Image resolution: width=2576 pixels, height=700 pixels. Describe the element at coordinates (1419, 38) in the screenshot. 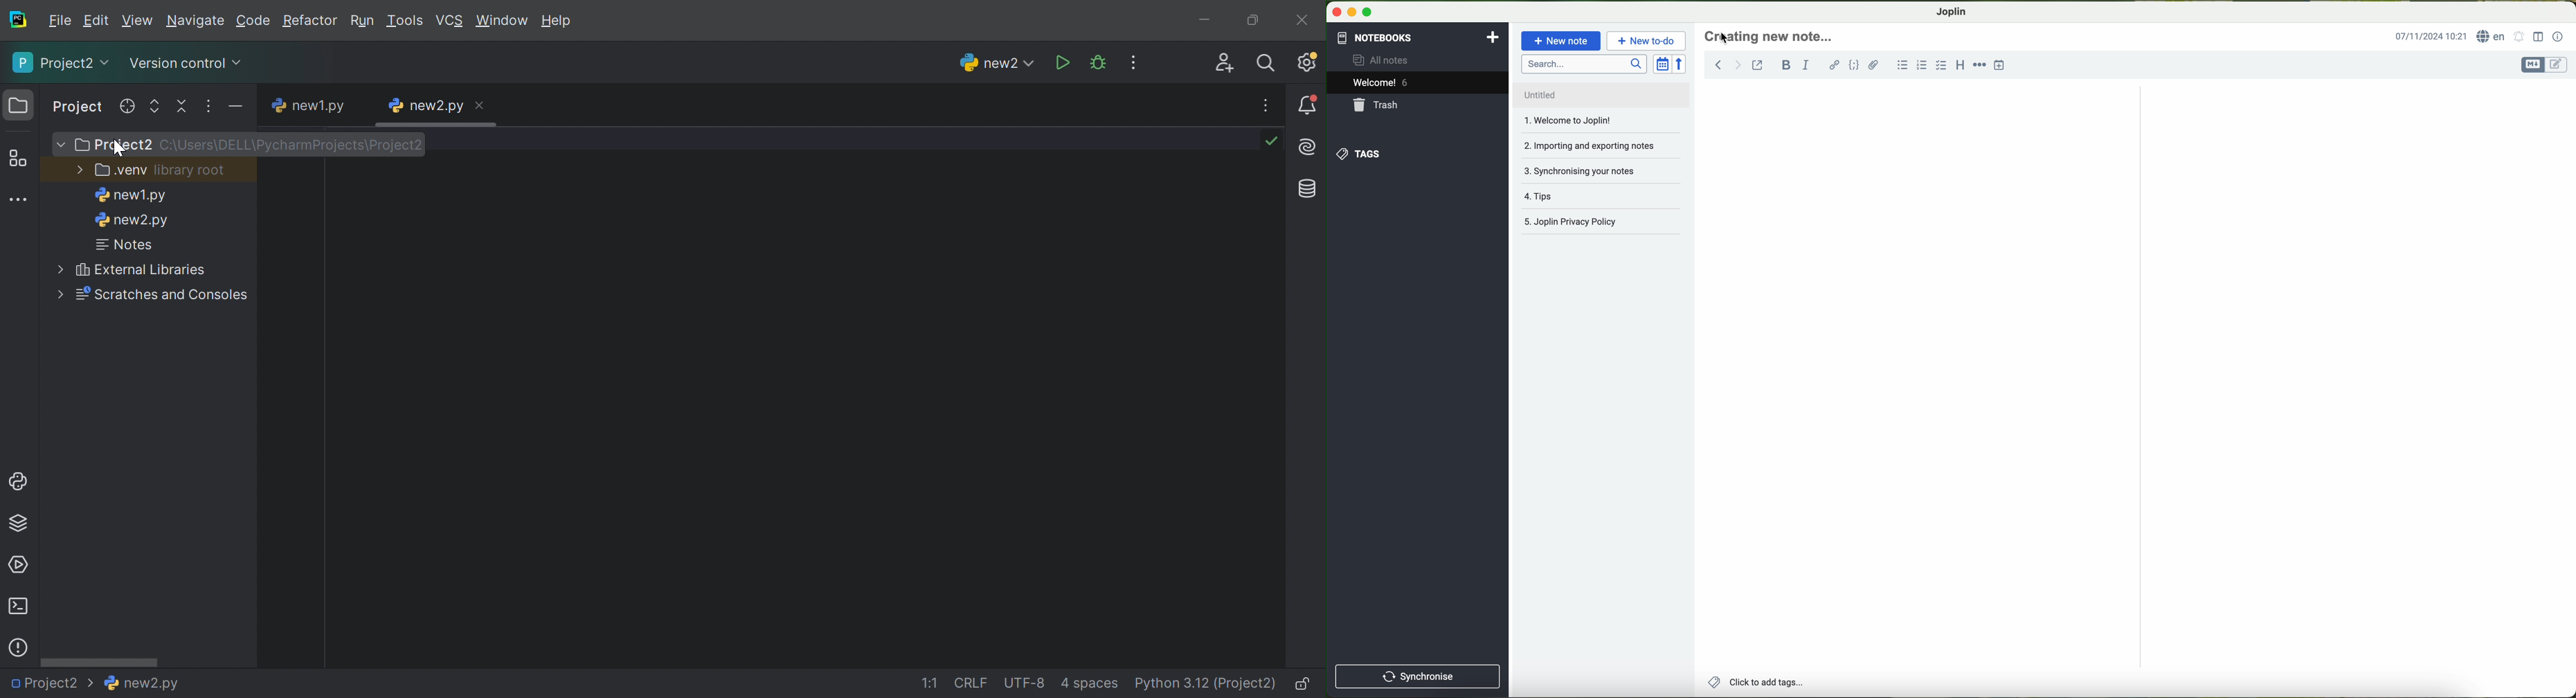

I see `notebooks tab` at that location.